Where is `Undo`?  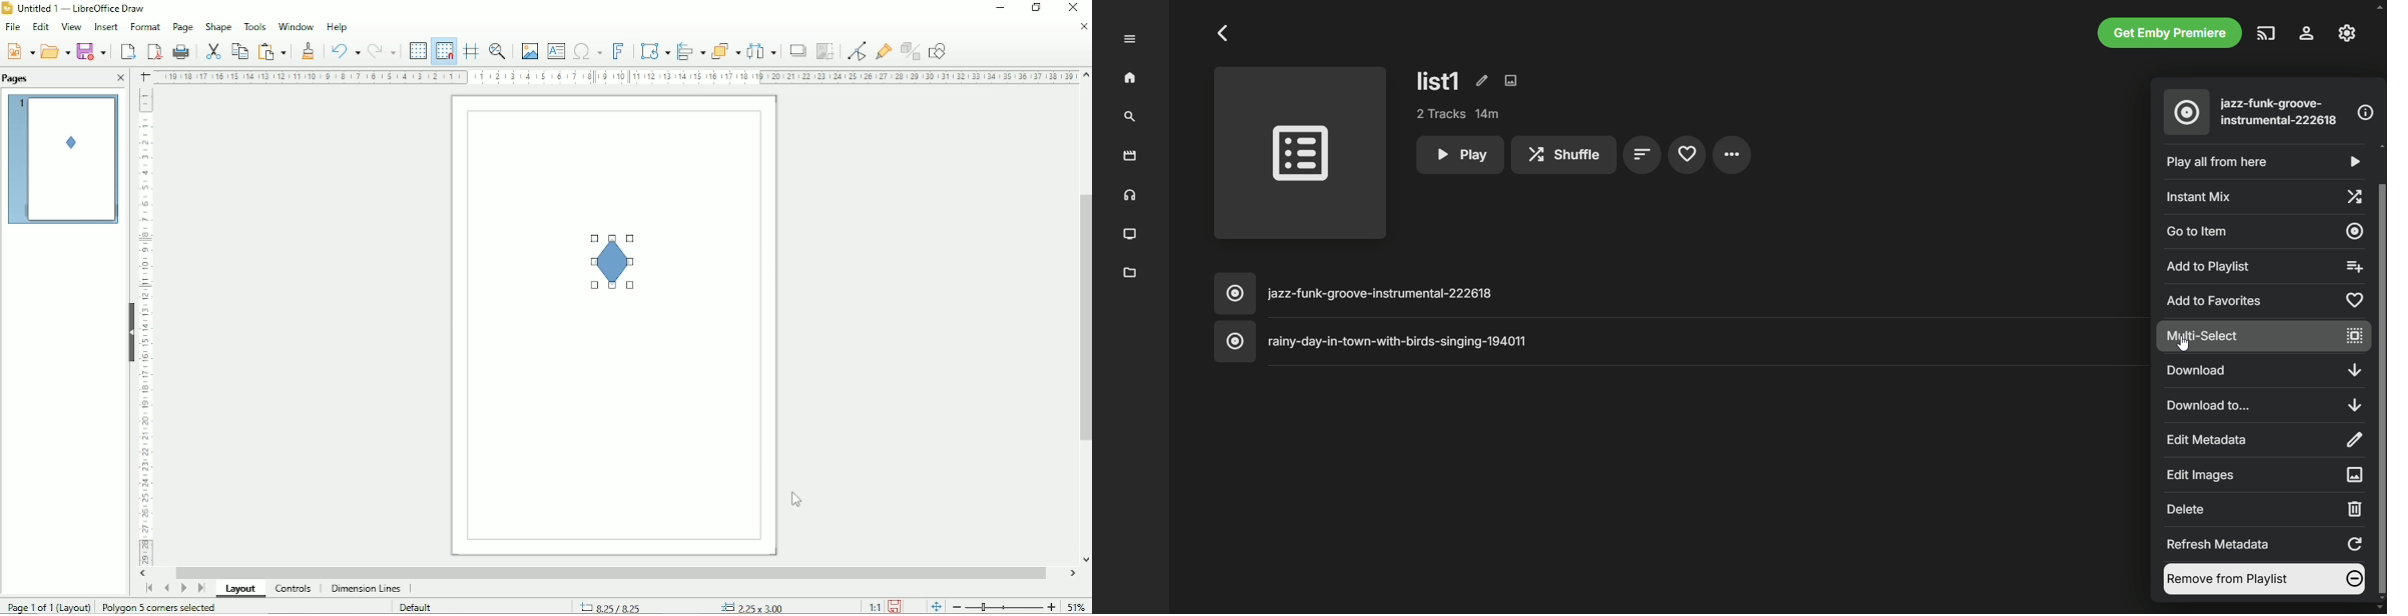
Undo is located at coordinates (343, 49).